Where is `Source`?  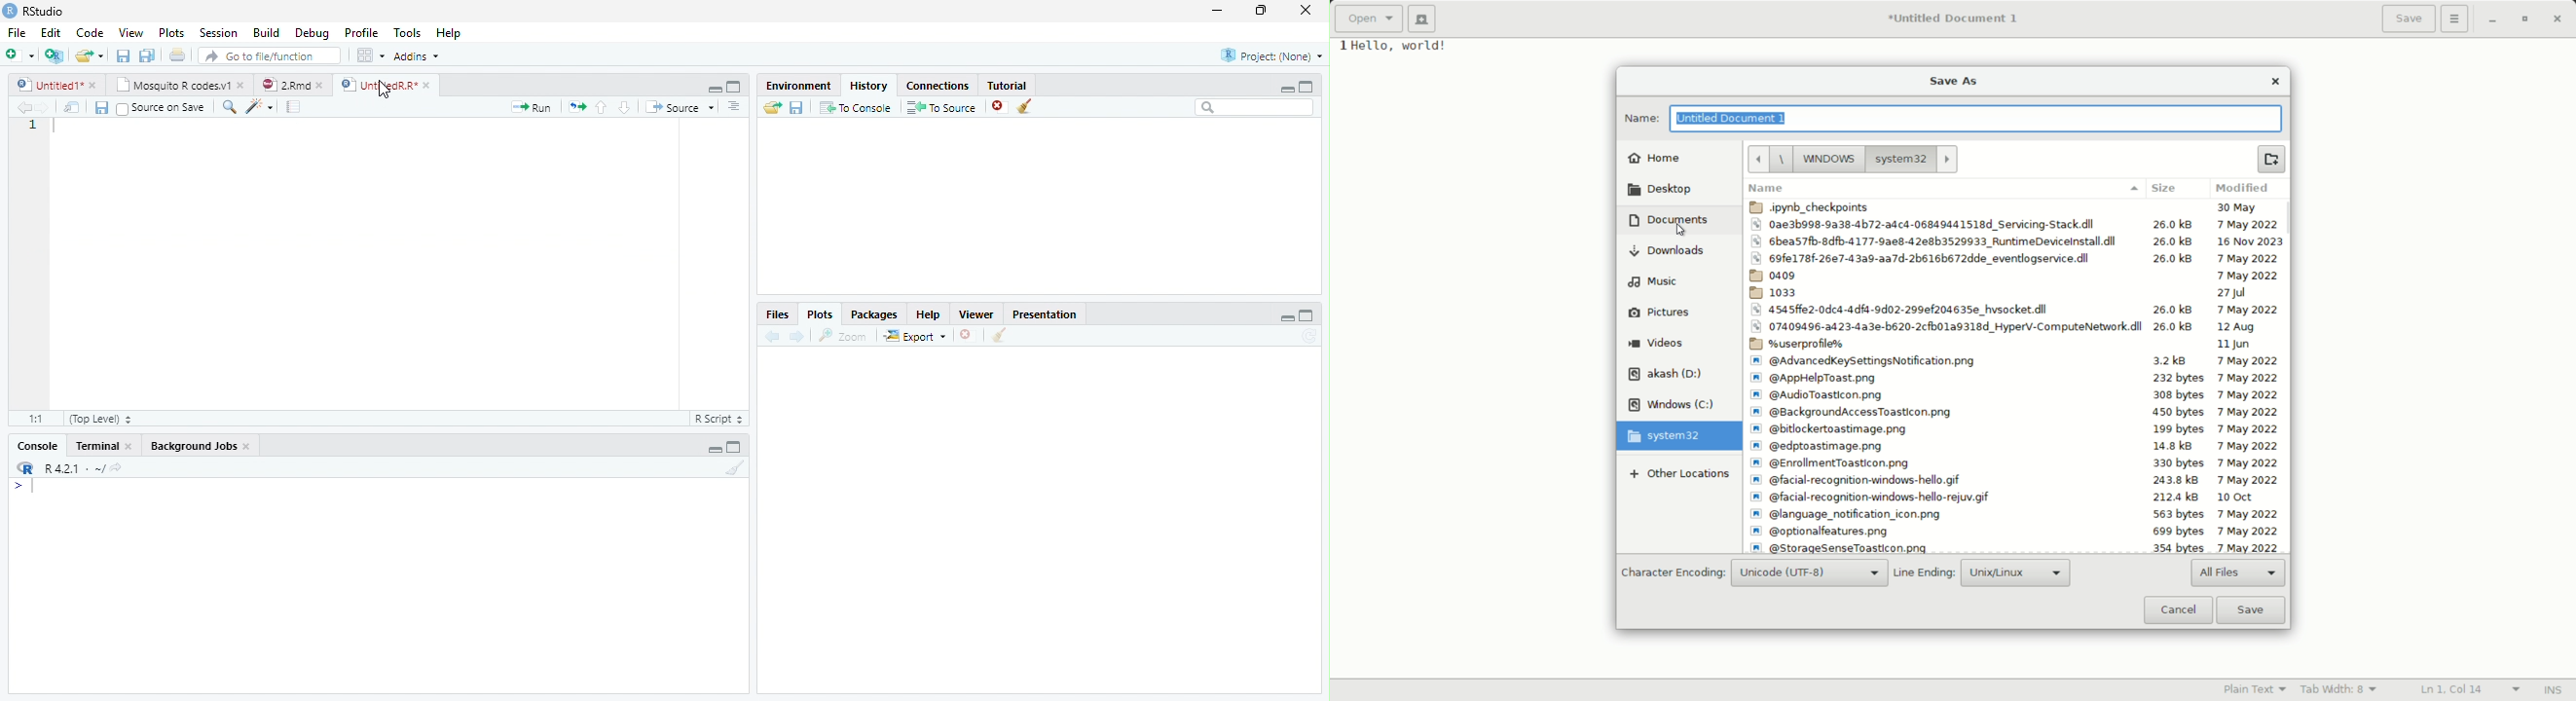
Source is located at coordinates (679, 106).